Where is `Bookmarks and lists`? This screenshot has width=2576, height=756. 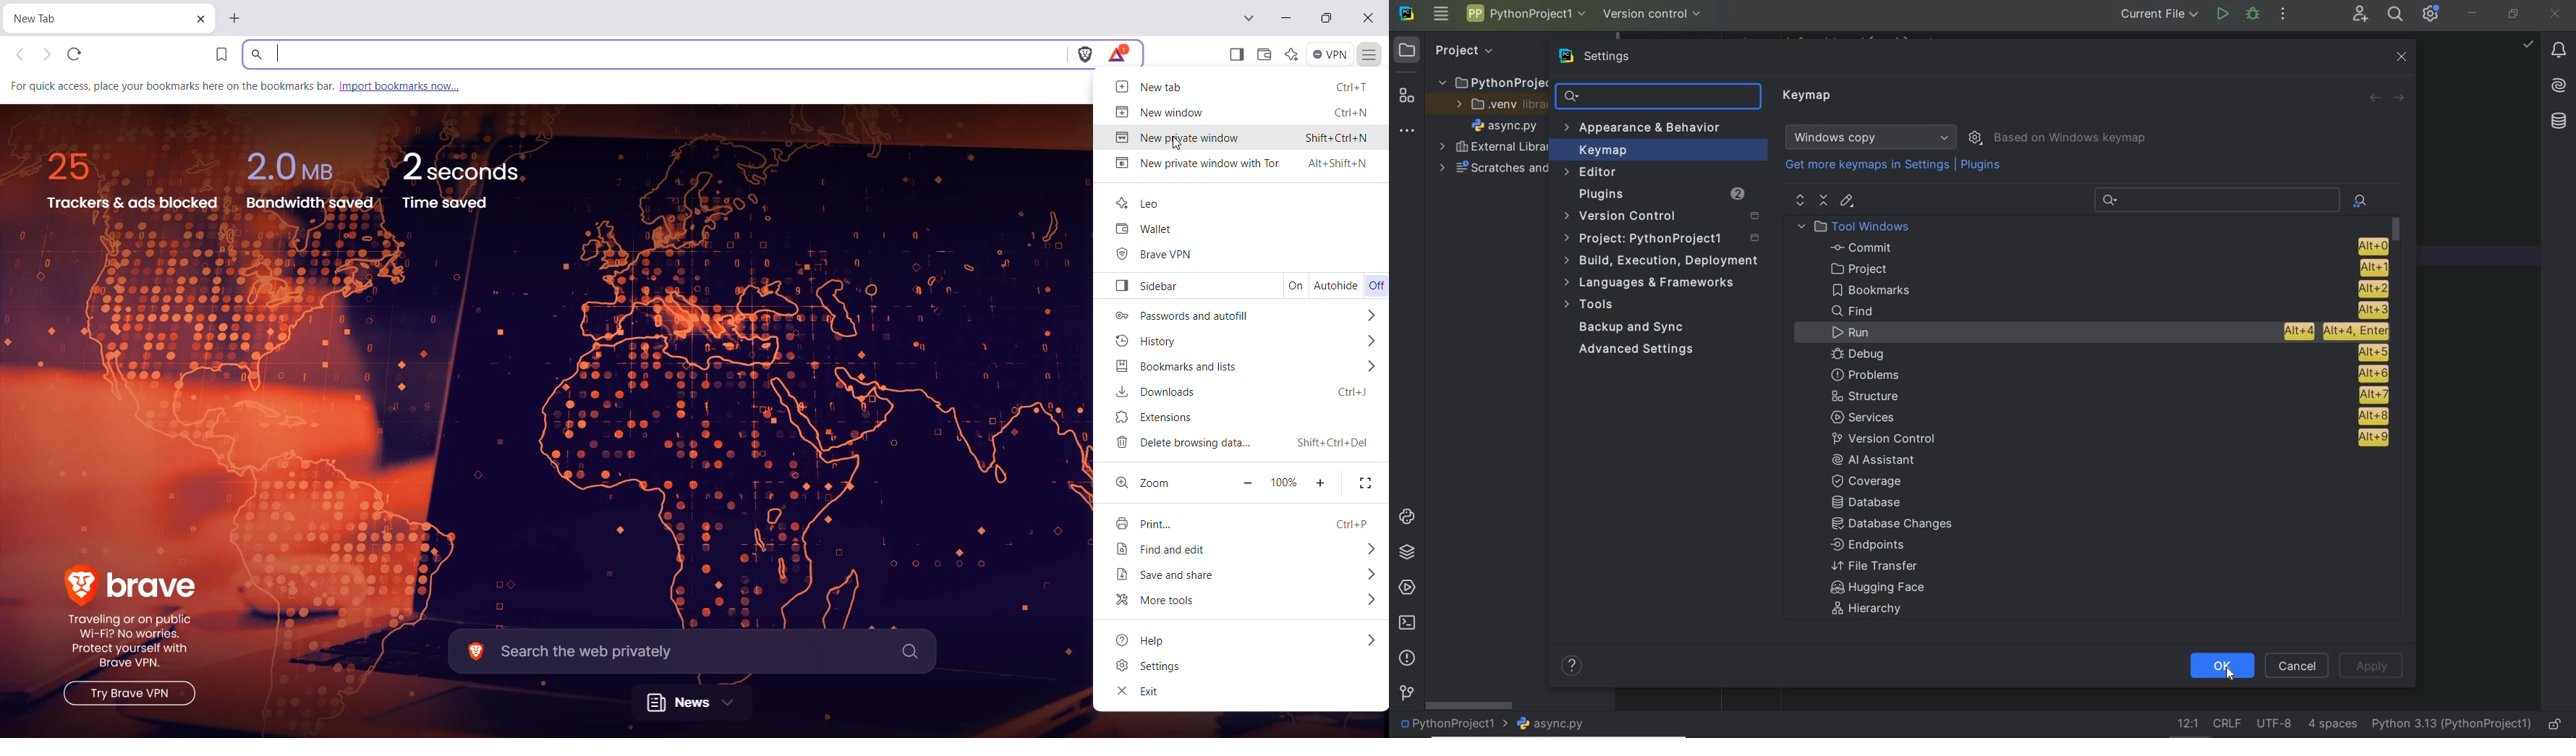
Bookmarks and lists is located at coordinates (1186, 367).